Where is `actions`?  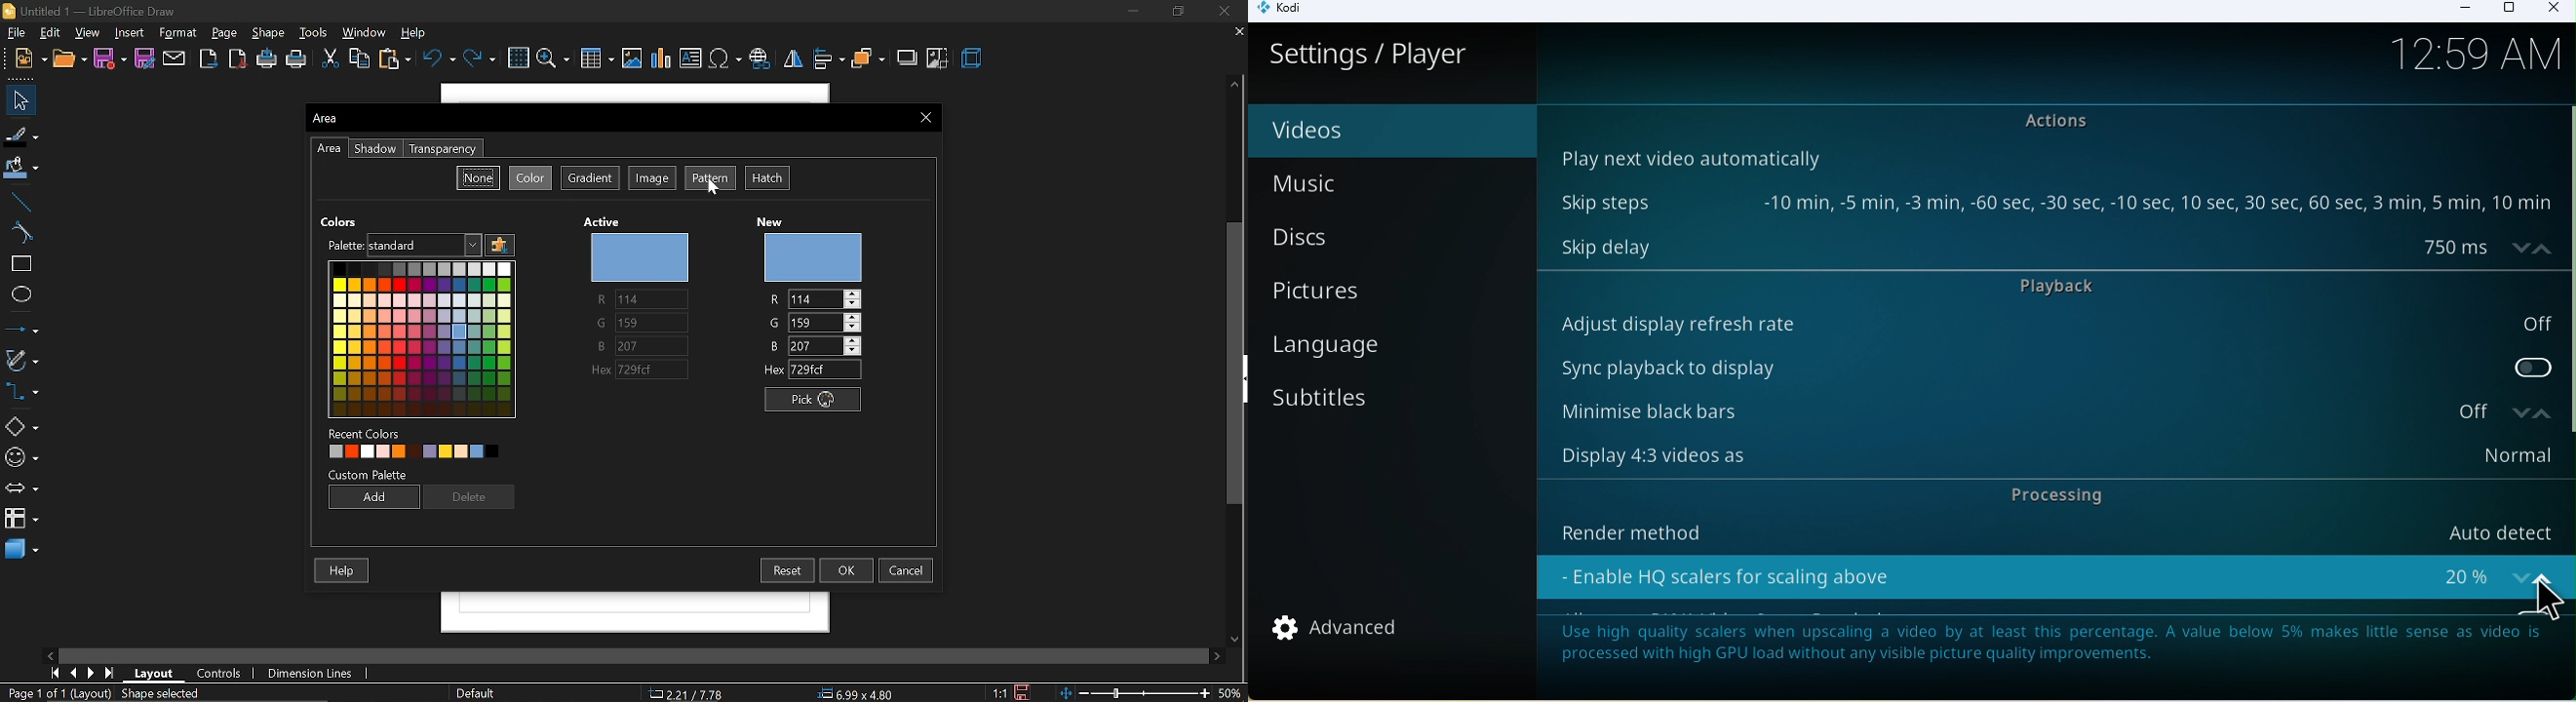 actions is located at coordinates (2065, 122).